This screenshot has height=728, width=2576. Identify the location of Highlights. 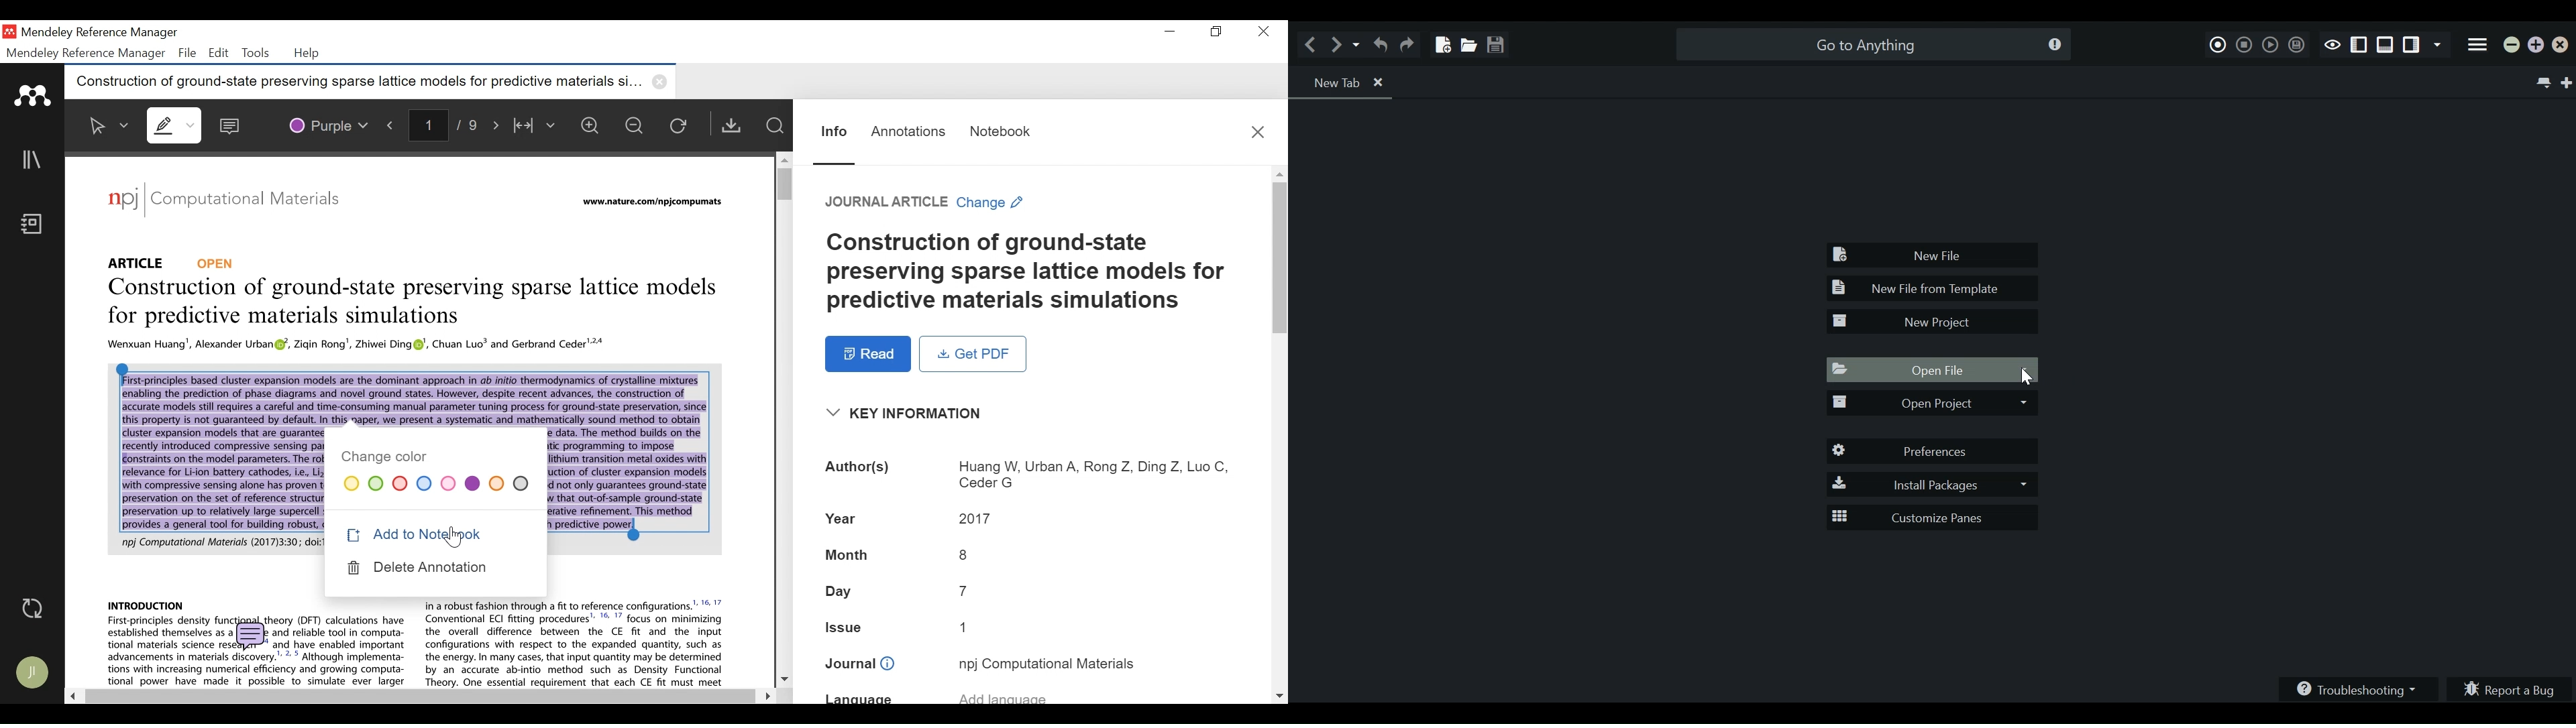
(176, 125).